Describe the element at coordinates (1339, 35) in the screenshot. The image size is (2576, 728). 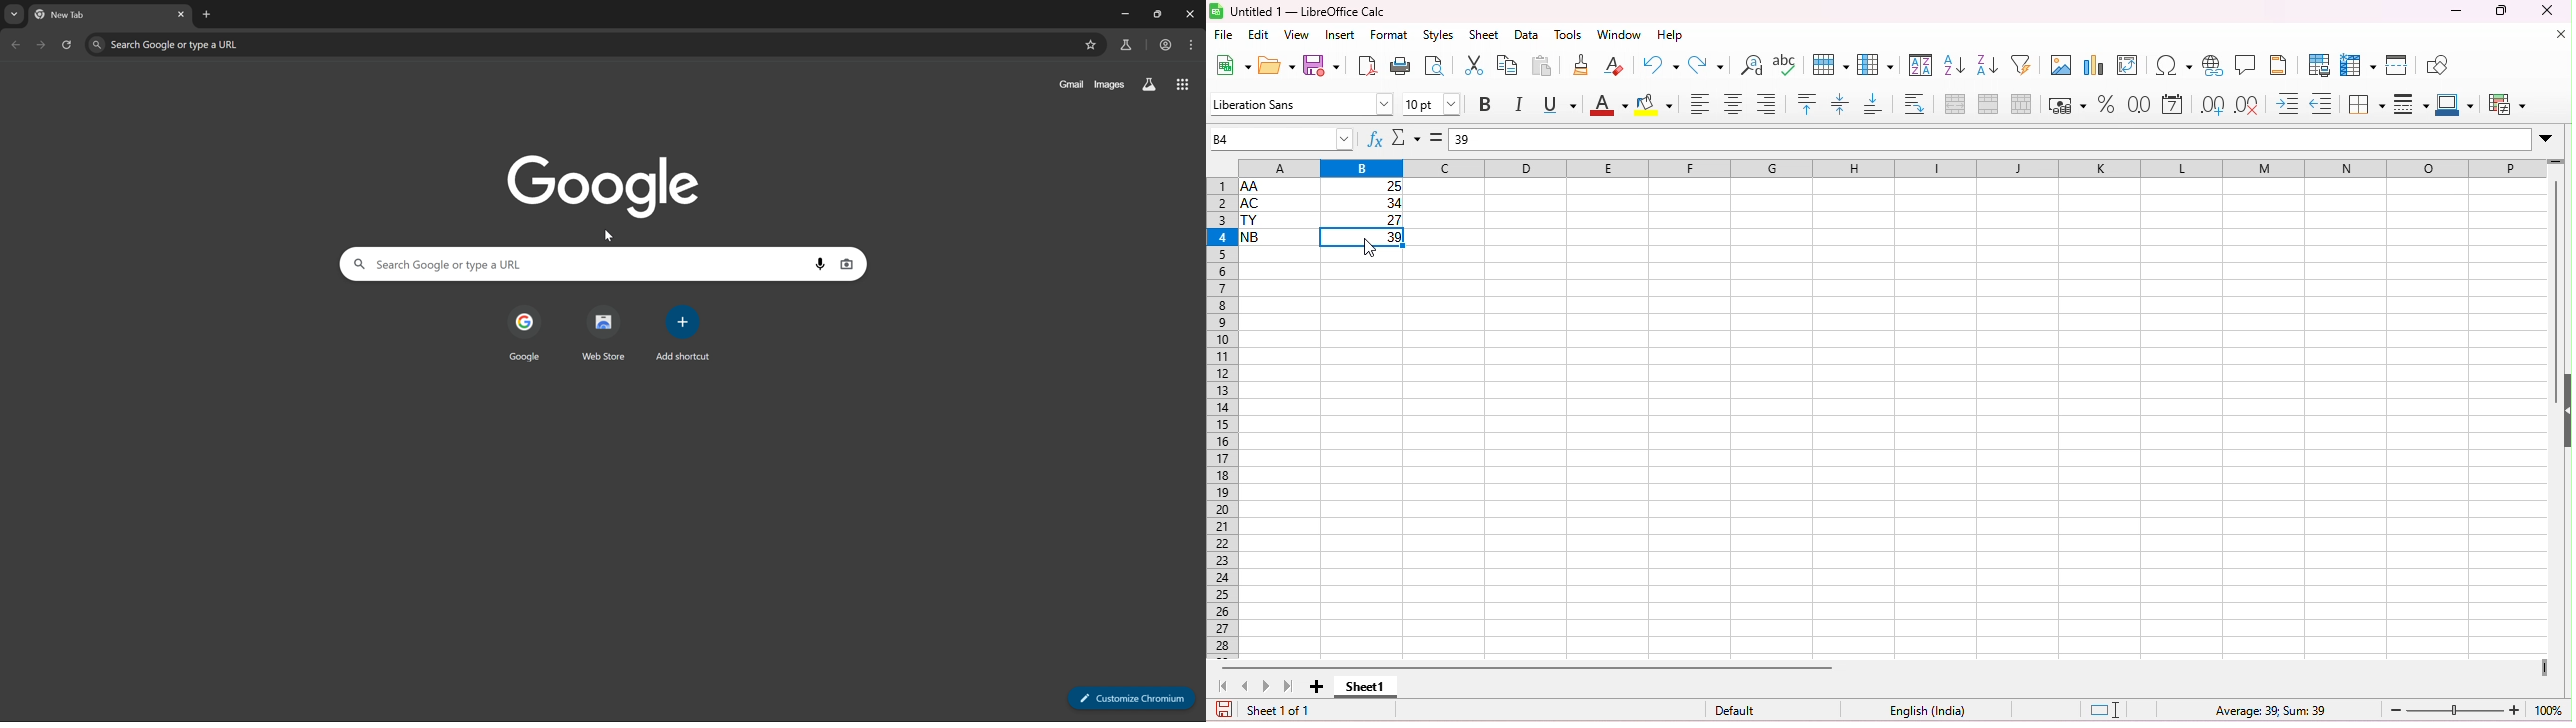
I see `insert` at that location.